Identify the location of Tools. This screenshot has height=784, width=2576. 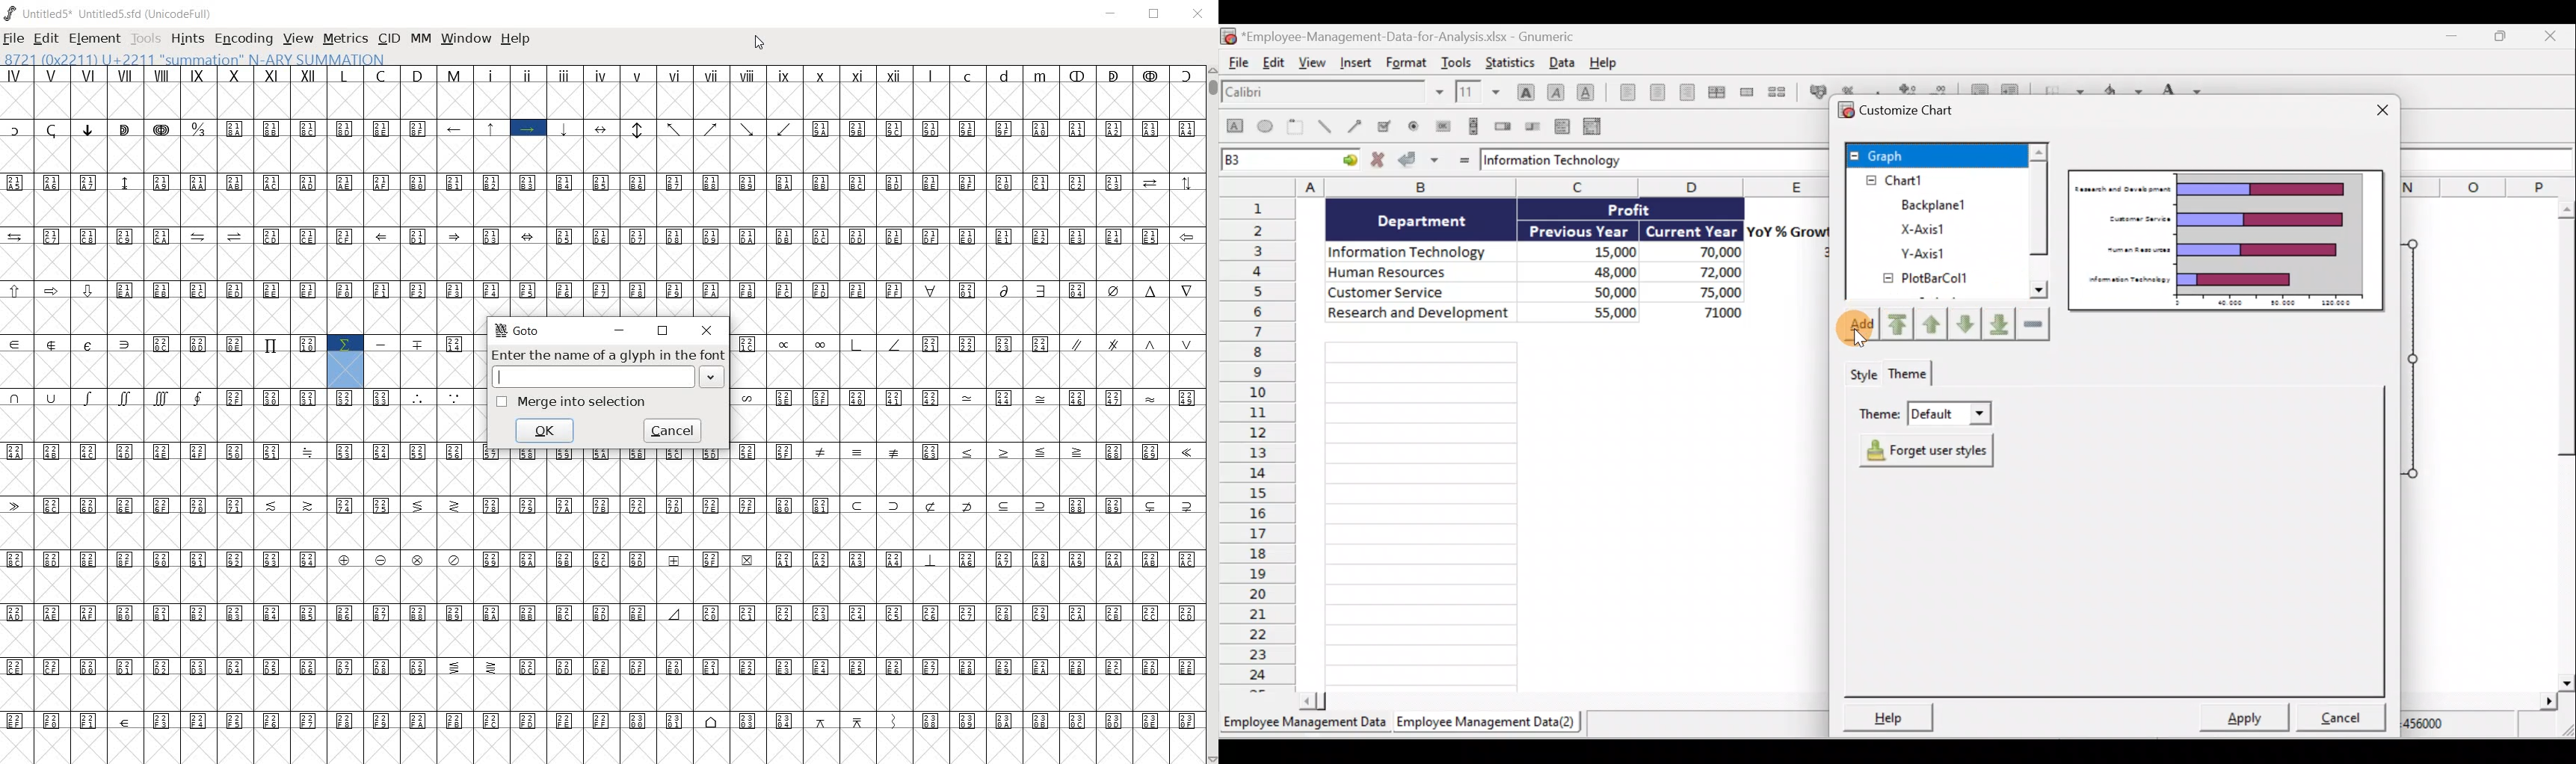
(1459, 61).